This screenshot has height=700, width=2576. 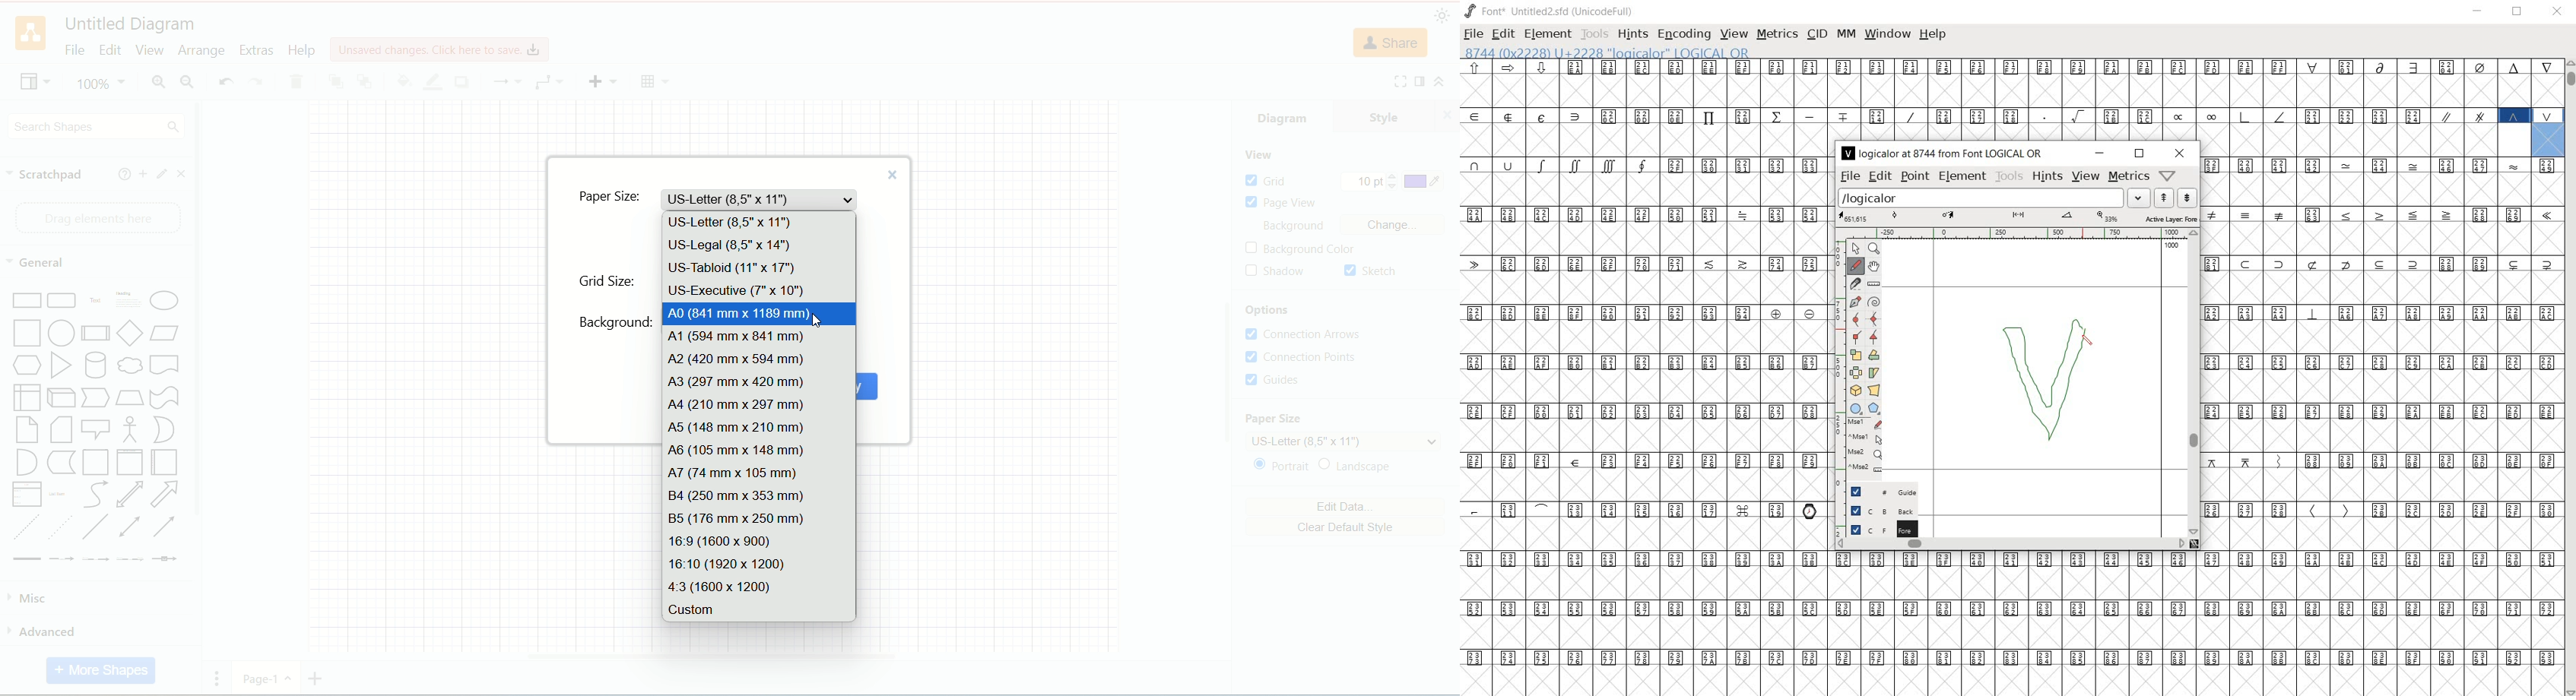 What do you see at coordinates (166, 334) in the screenshot?
I see `Parallelogram` at bounding box center [166, 334].